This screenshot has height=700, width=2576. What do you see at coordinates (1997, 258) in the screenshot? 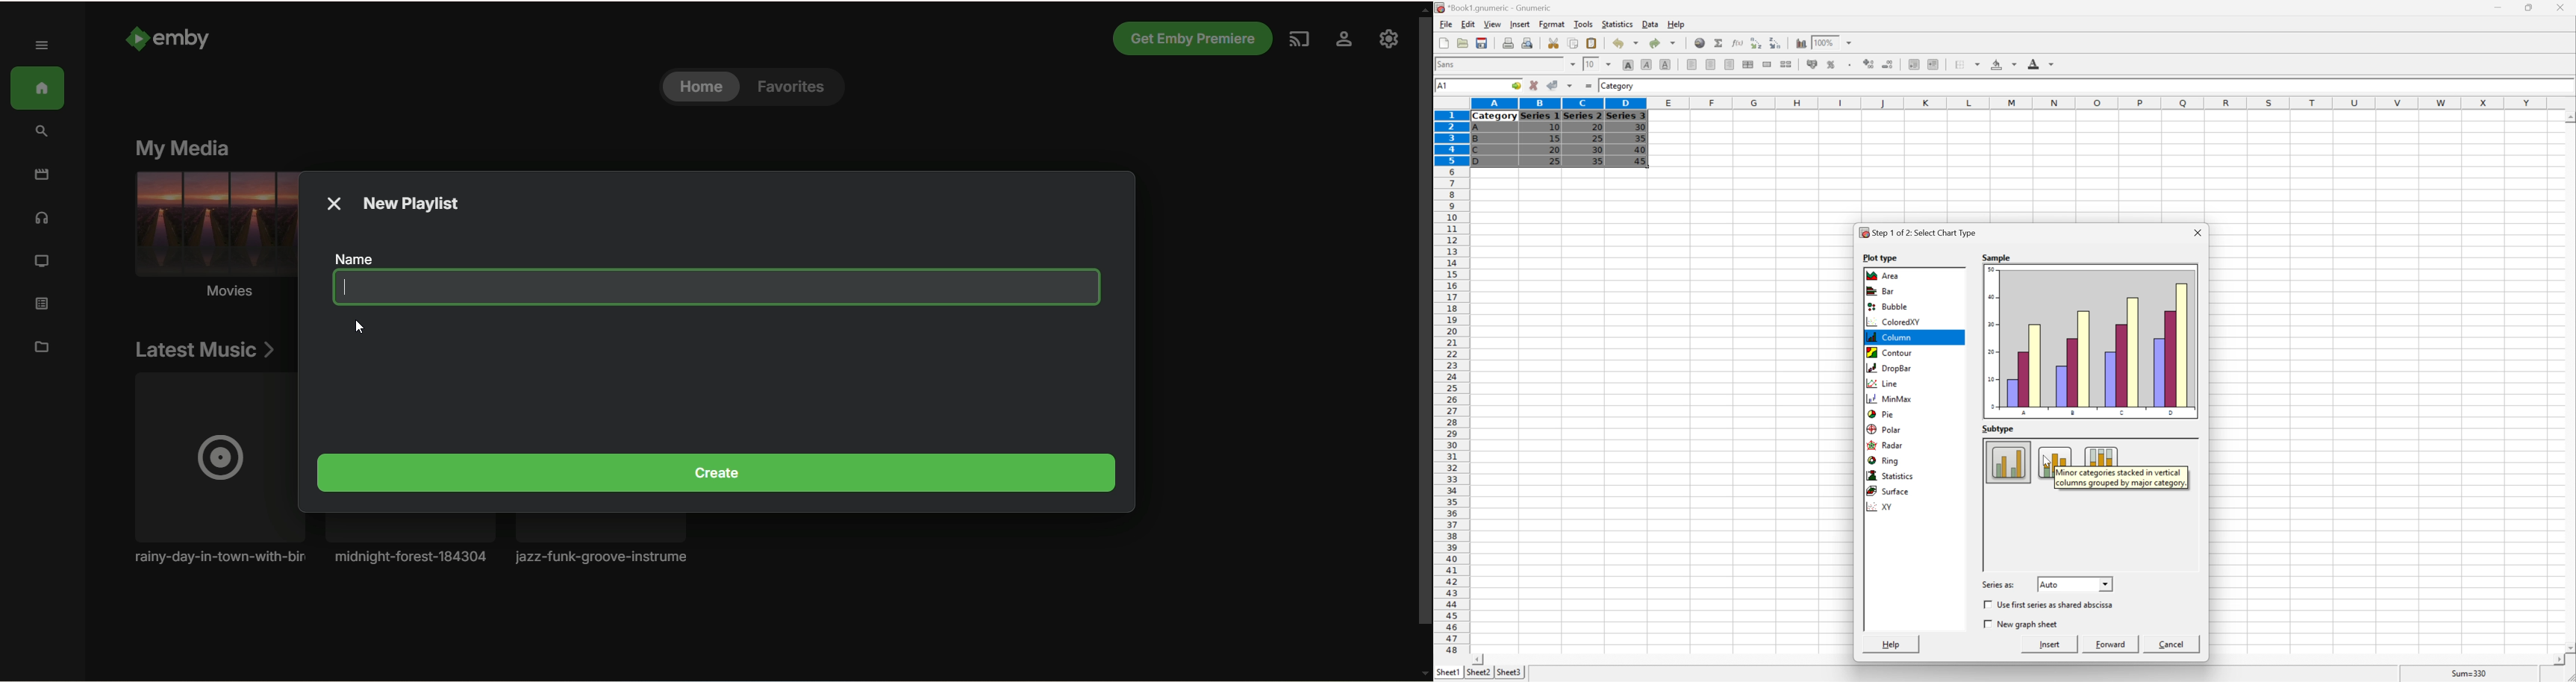
I see `S` at bounding box center [1997, 258].